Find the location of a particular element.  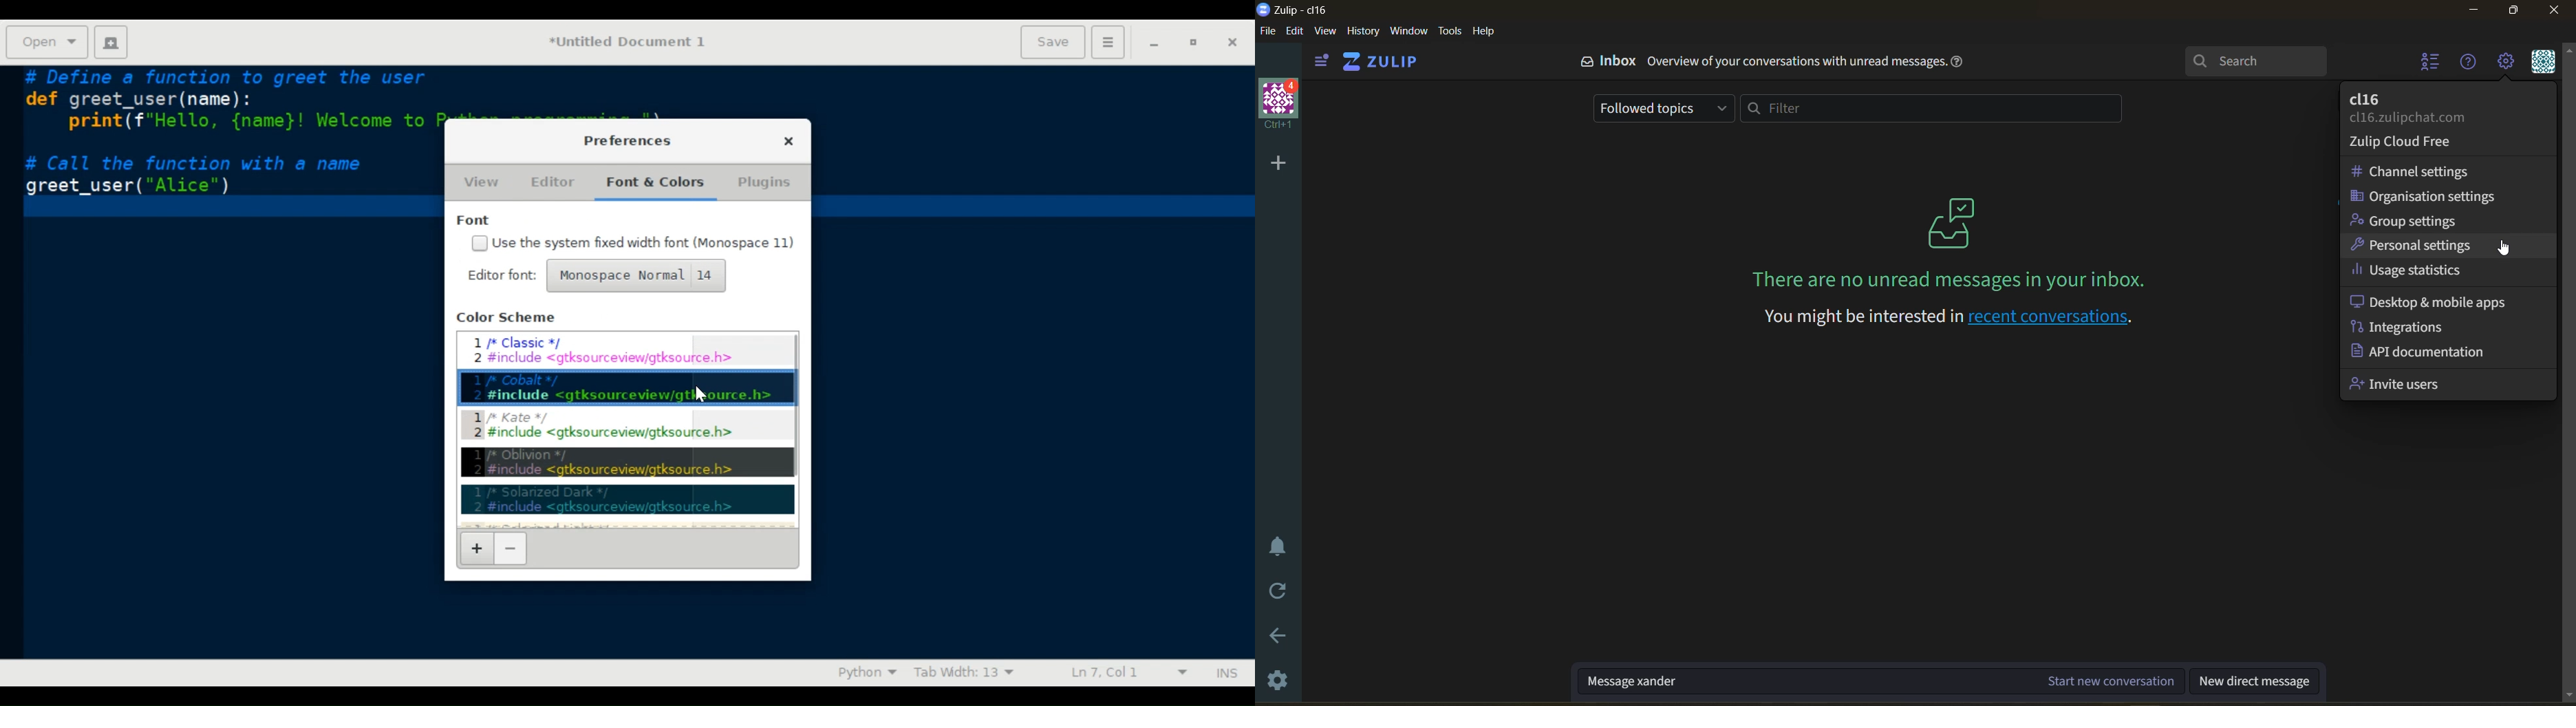

organisation name and profile picture is located at coordinates (1278, 105).